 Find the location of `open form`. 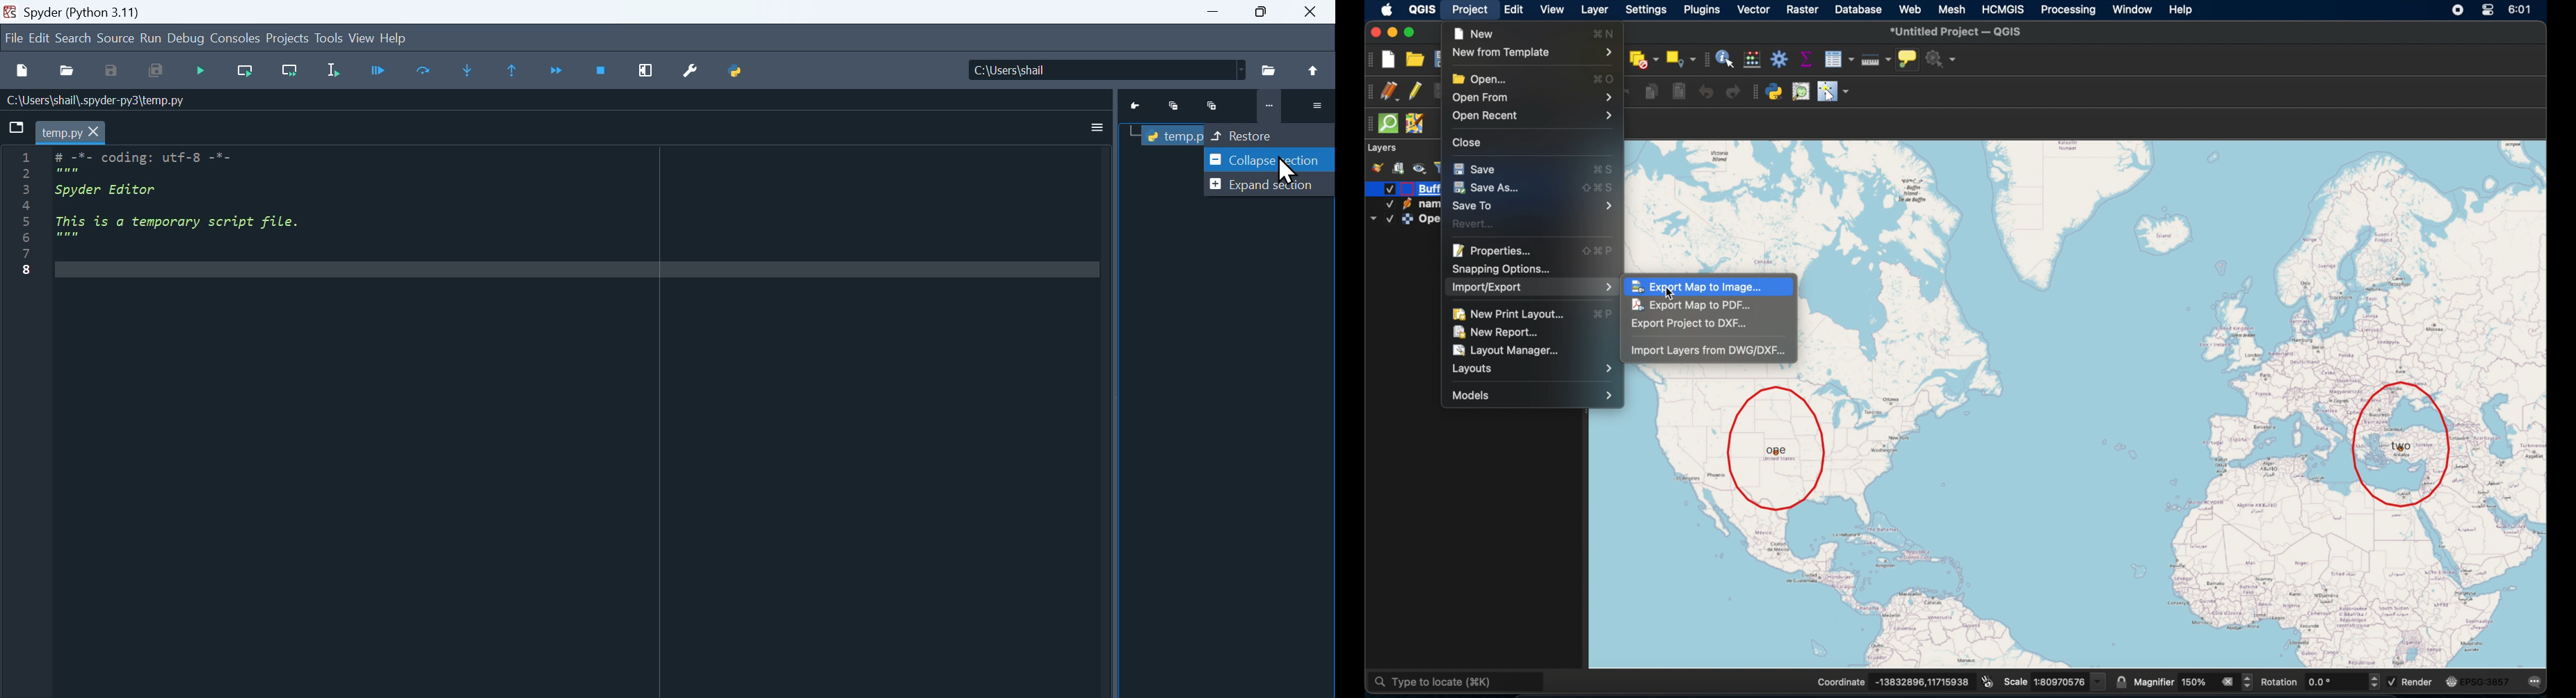

open form is located at coordinates (1535, 98).